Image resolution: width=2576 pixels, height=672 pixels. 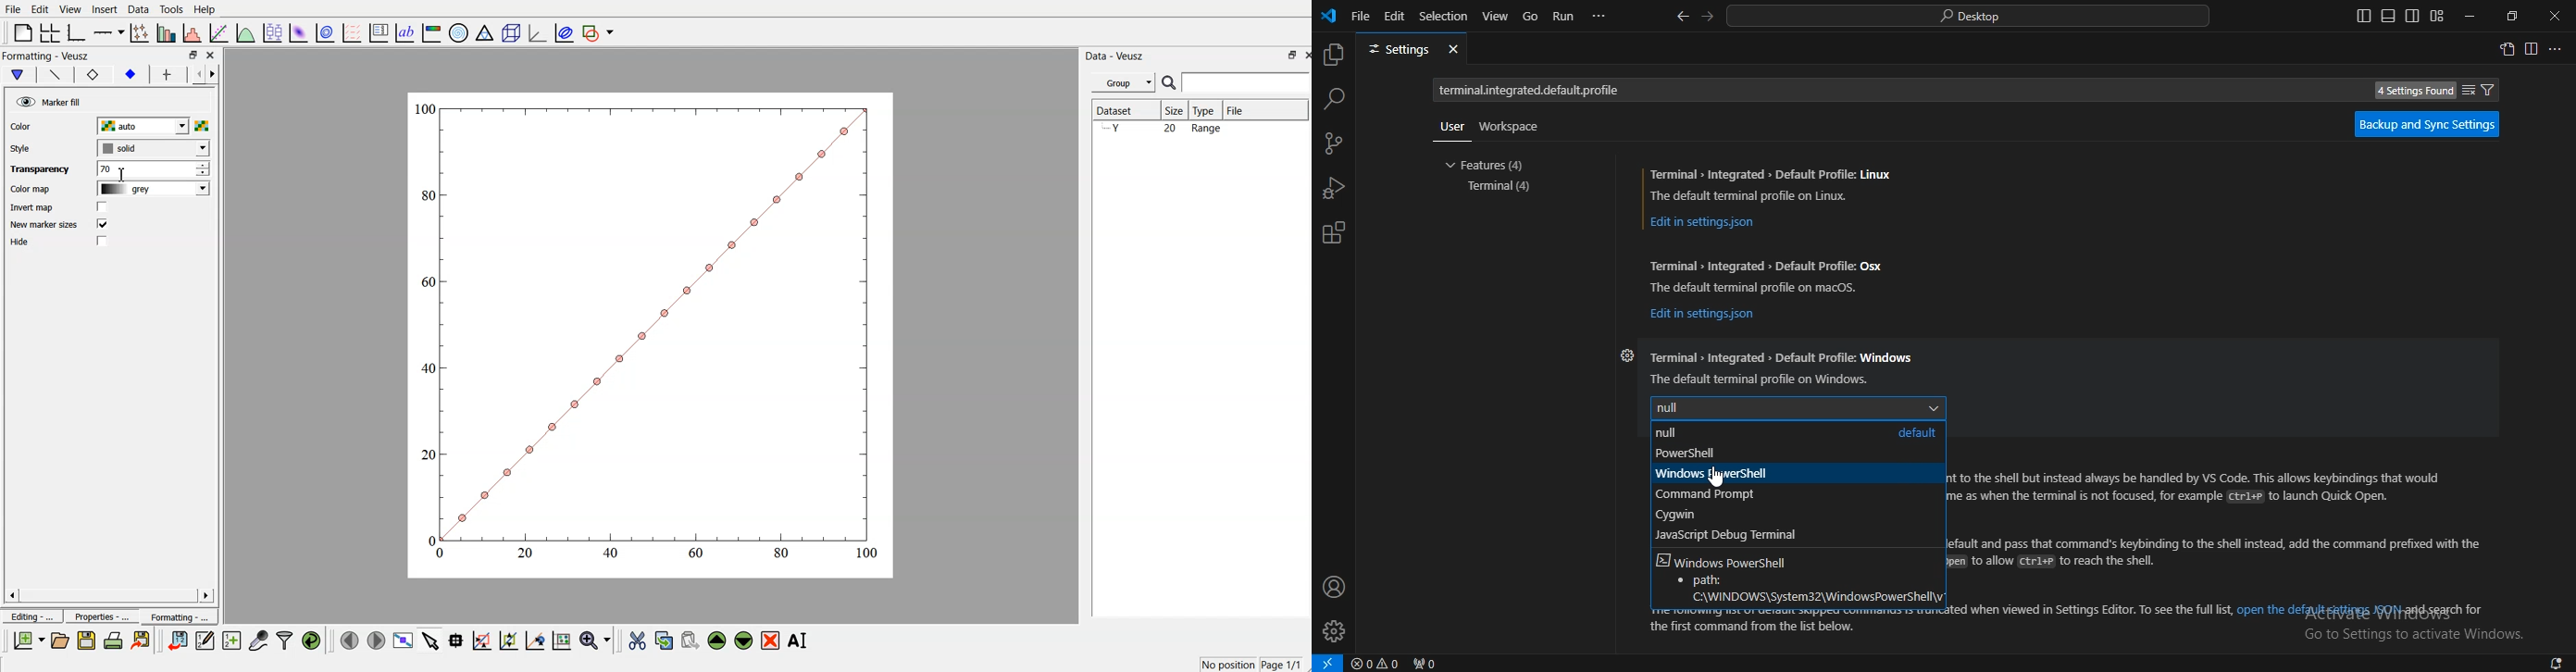 I want to click on search, so click(x=1972, y=18).